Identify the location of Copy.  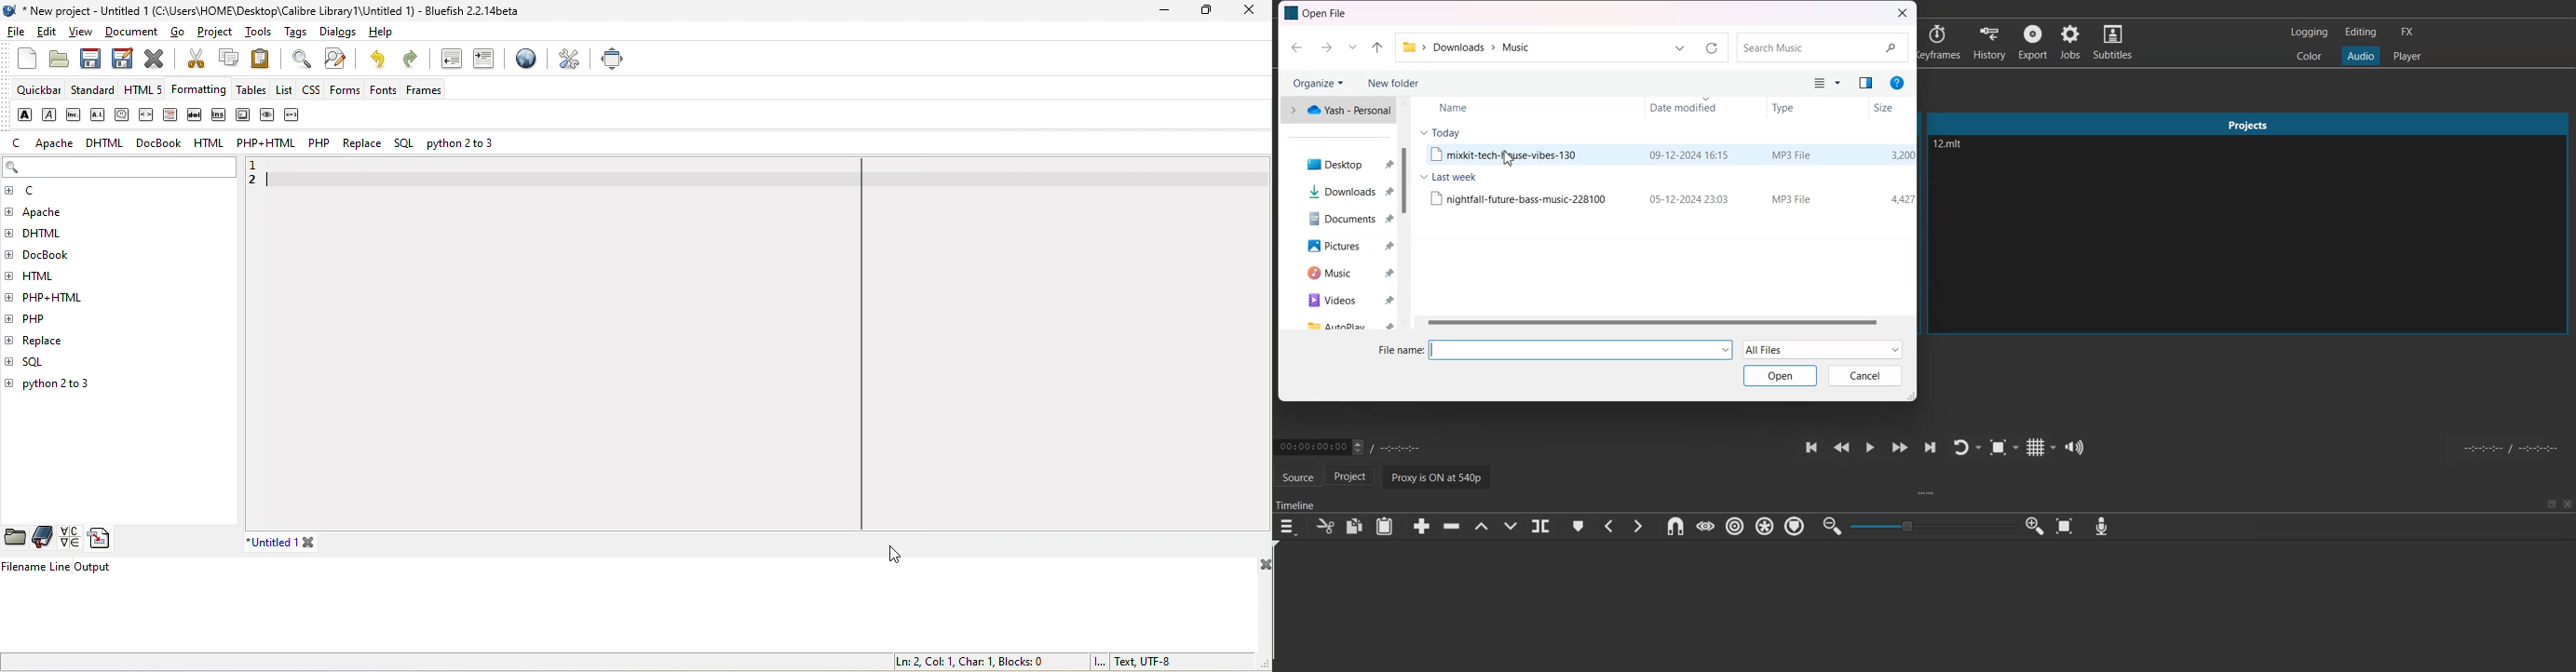
(1355, 525).